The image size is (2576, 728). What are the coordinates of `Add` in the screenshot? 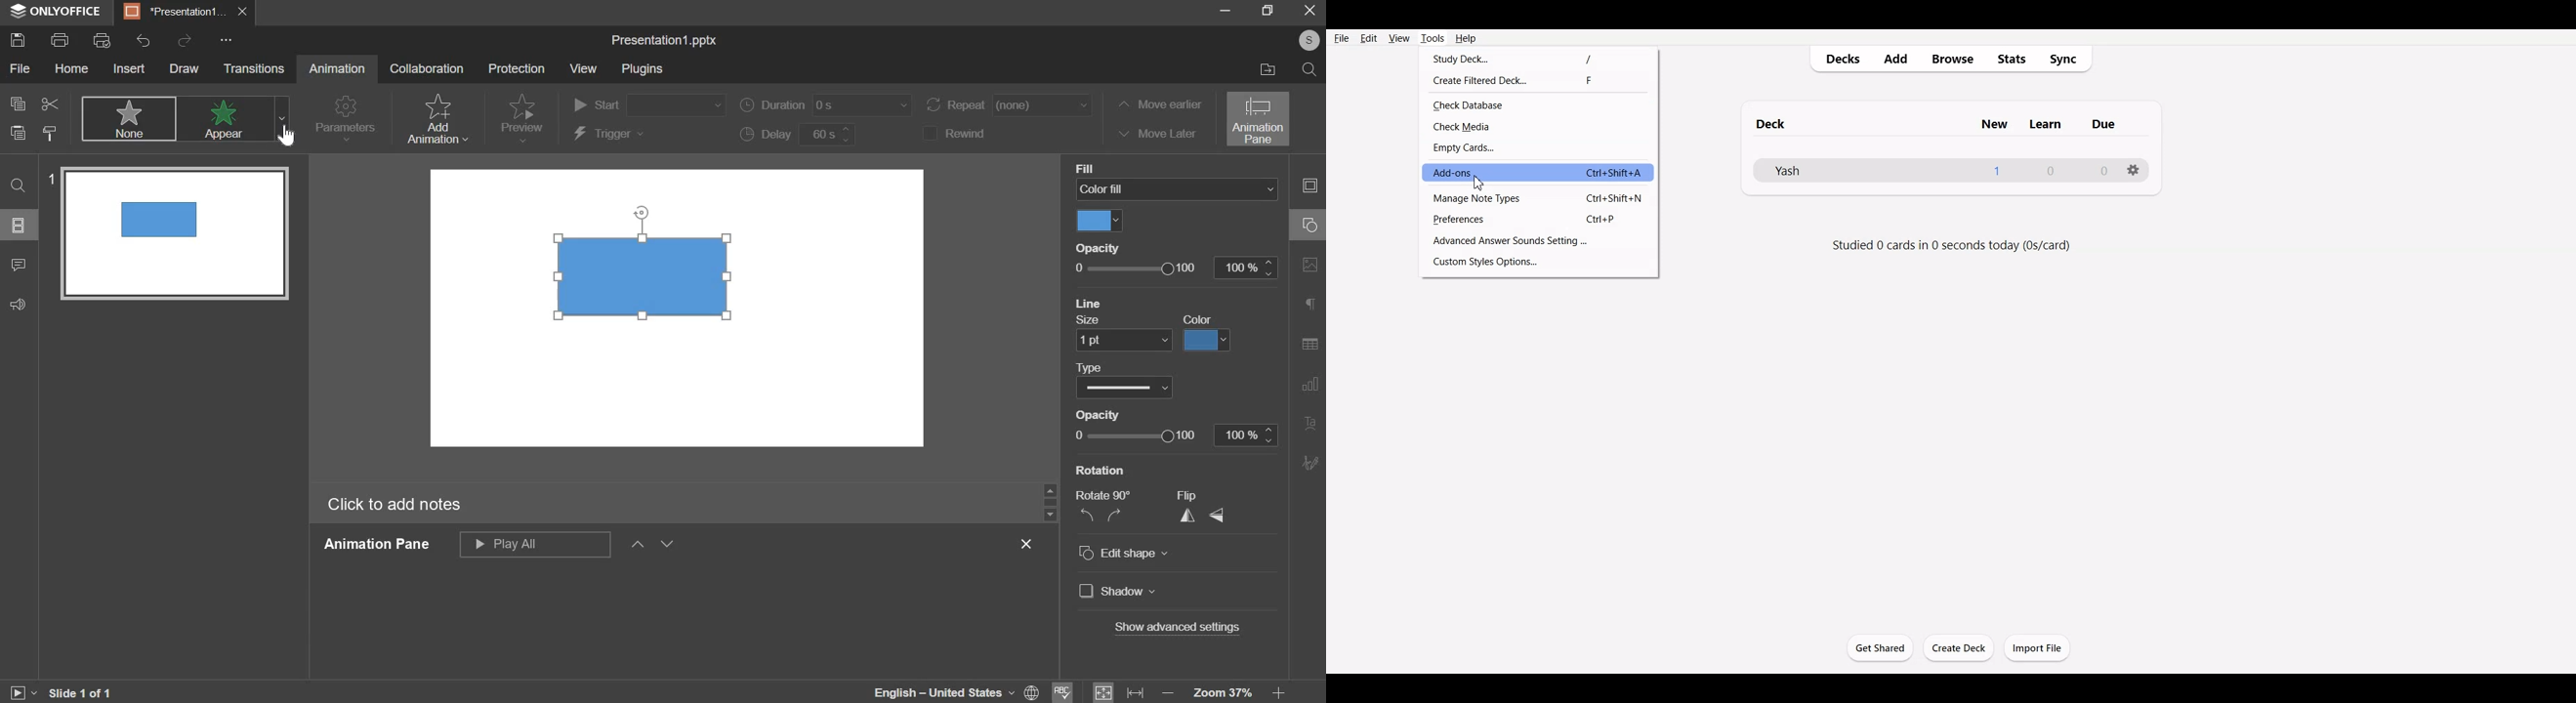 It's located at (1899, 59).